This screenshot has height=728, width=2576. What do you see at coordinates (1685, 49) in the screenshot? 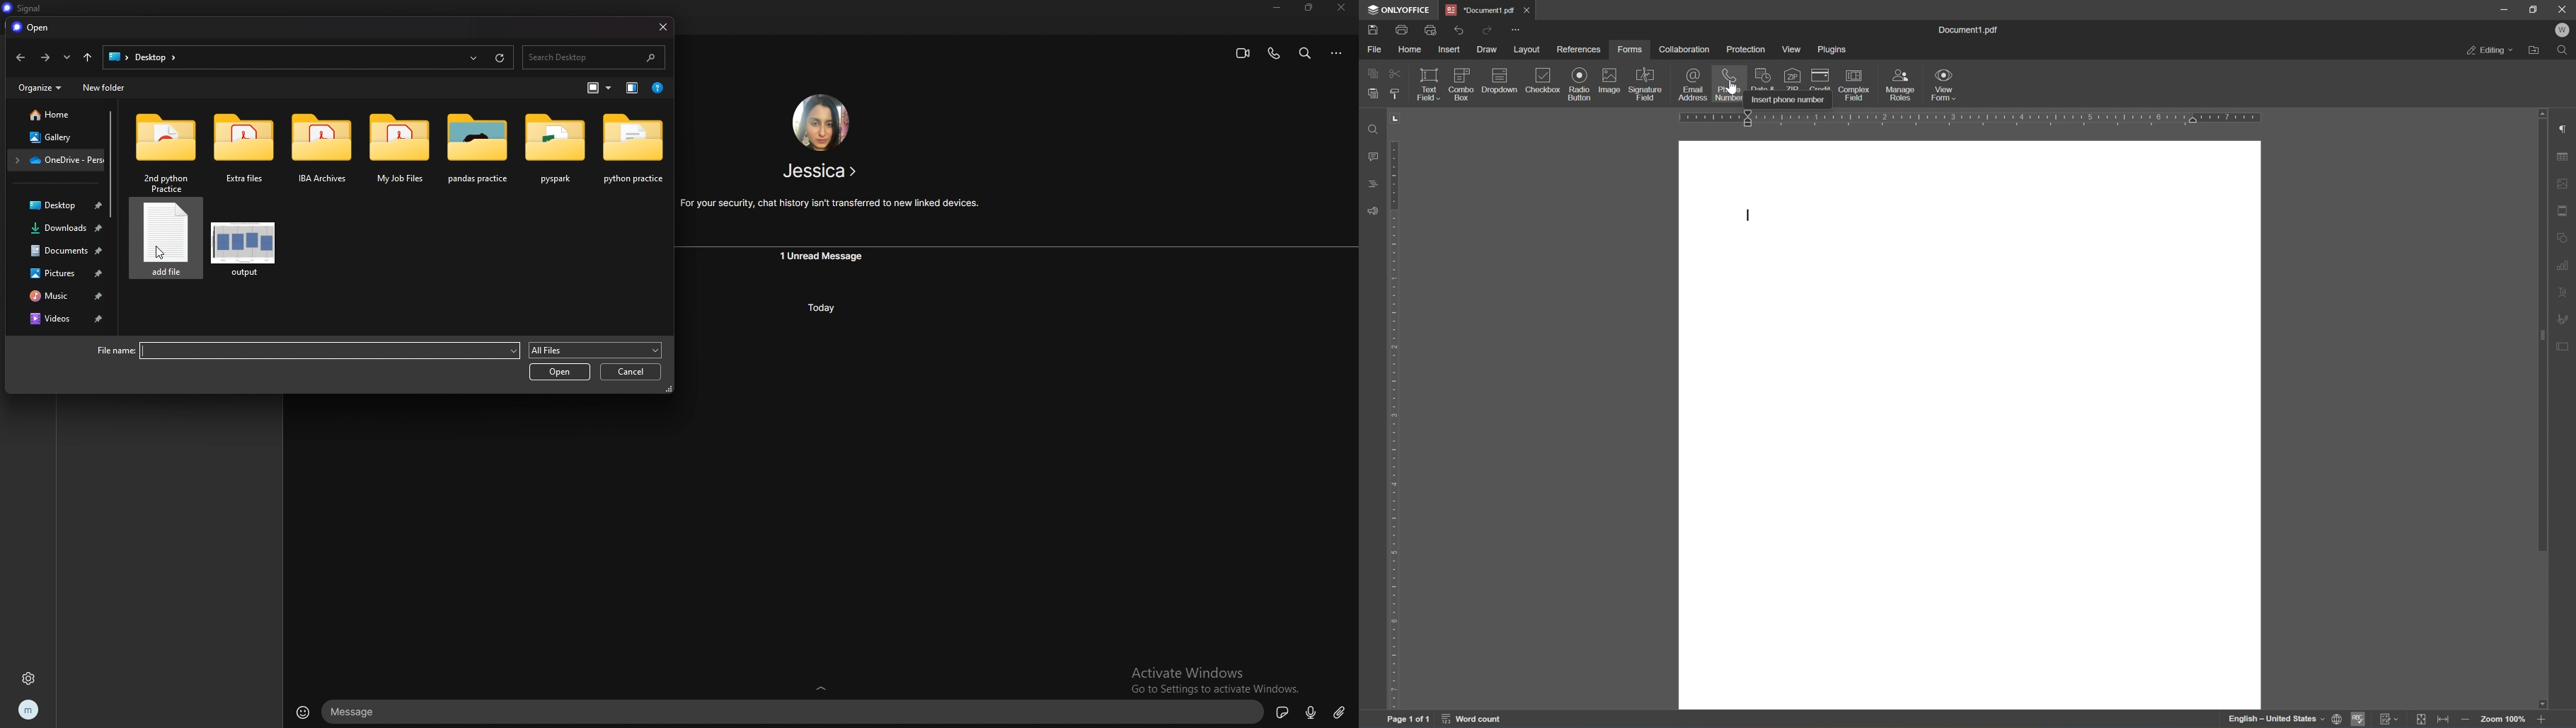
I see `collaboration` at bounding box center [1685, 49].